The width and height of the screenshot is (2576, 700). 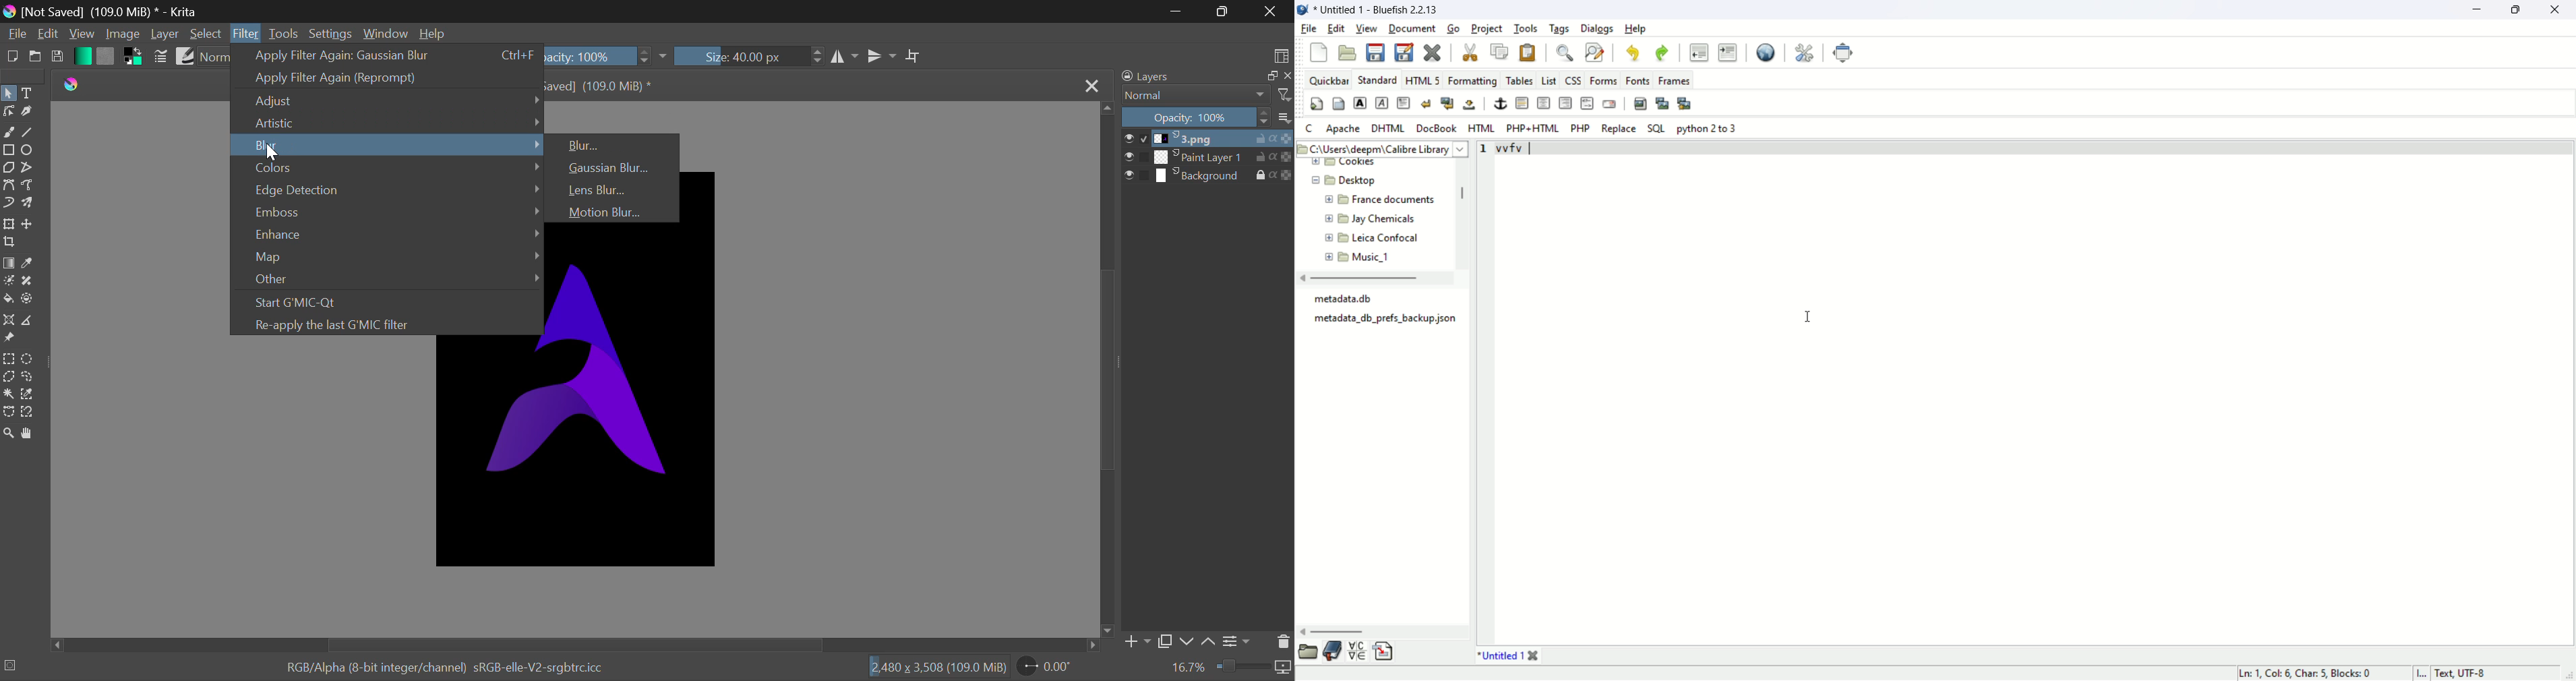 What do you see at coordinates (2559, 9) in the screenshot?
I see `close` at bounding box center [2559, 9].